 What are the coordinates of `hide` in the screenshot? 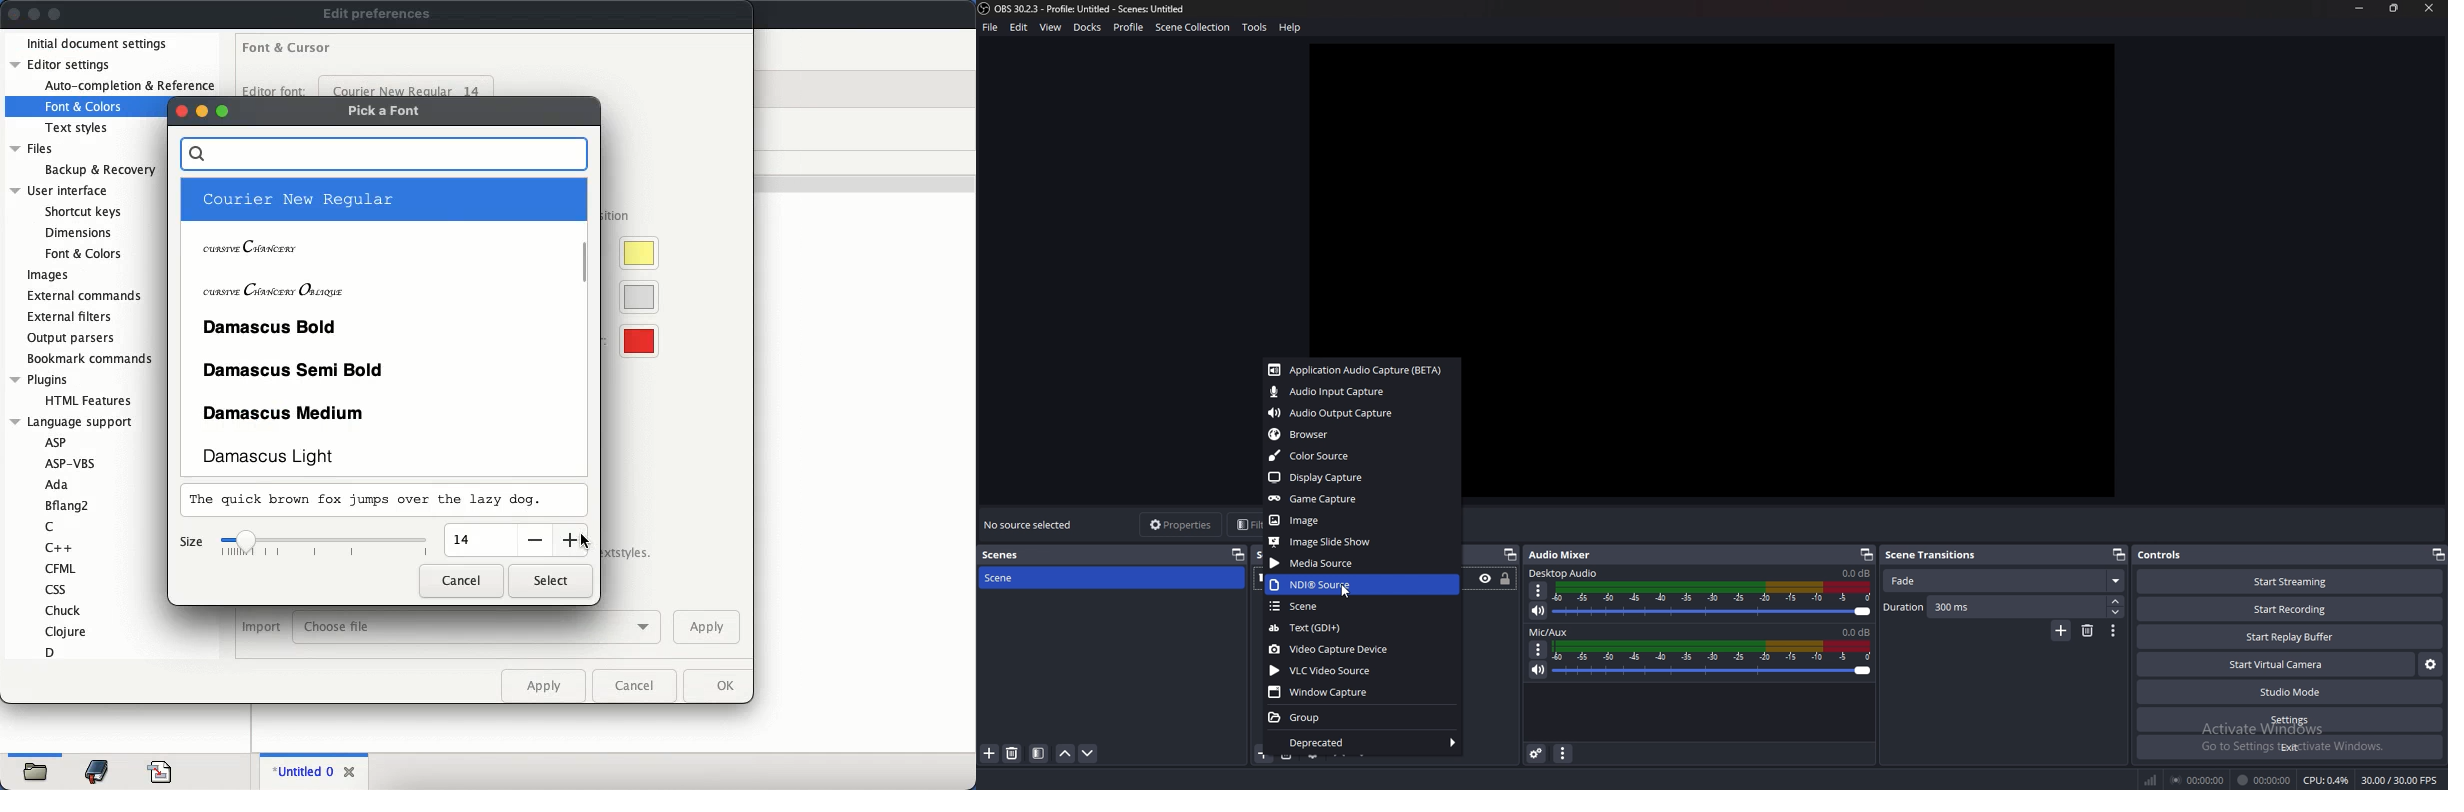 It's located at (1485, 579).